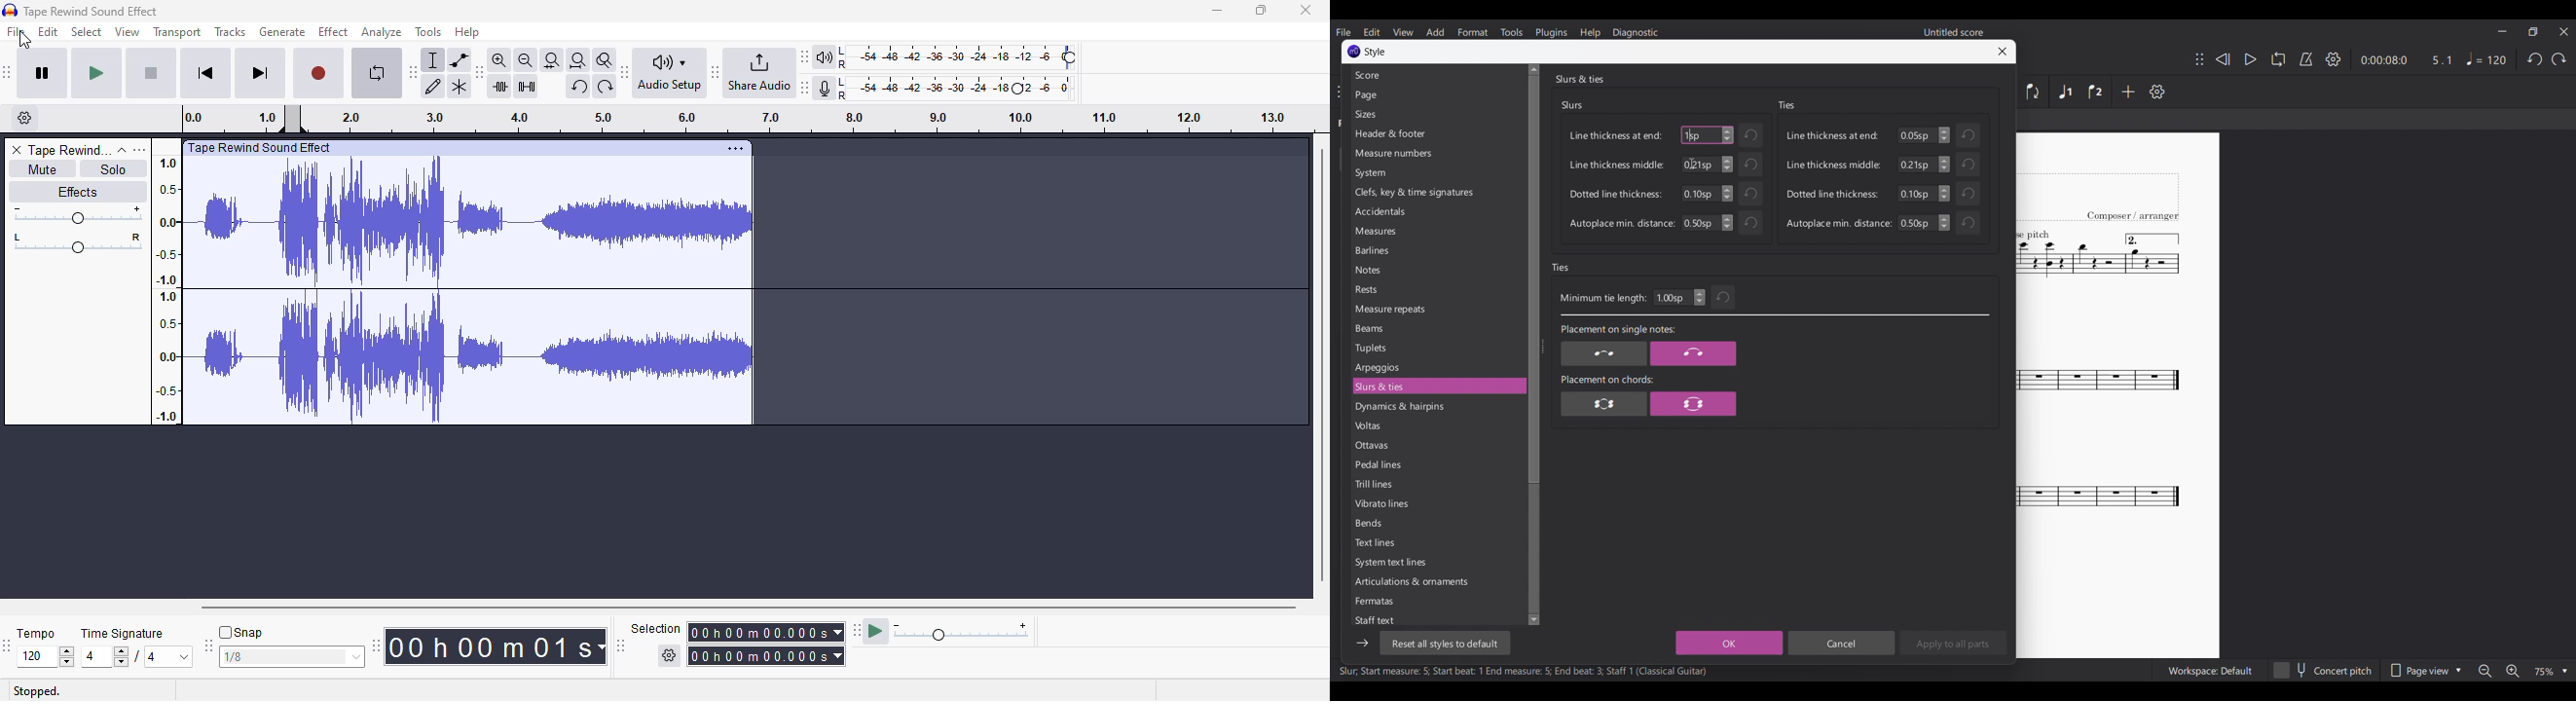 The width and height of the screenshot is (2576, 728). I want to click on Undo, so click(1724, 297).